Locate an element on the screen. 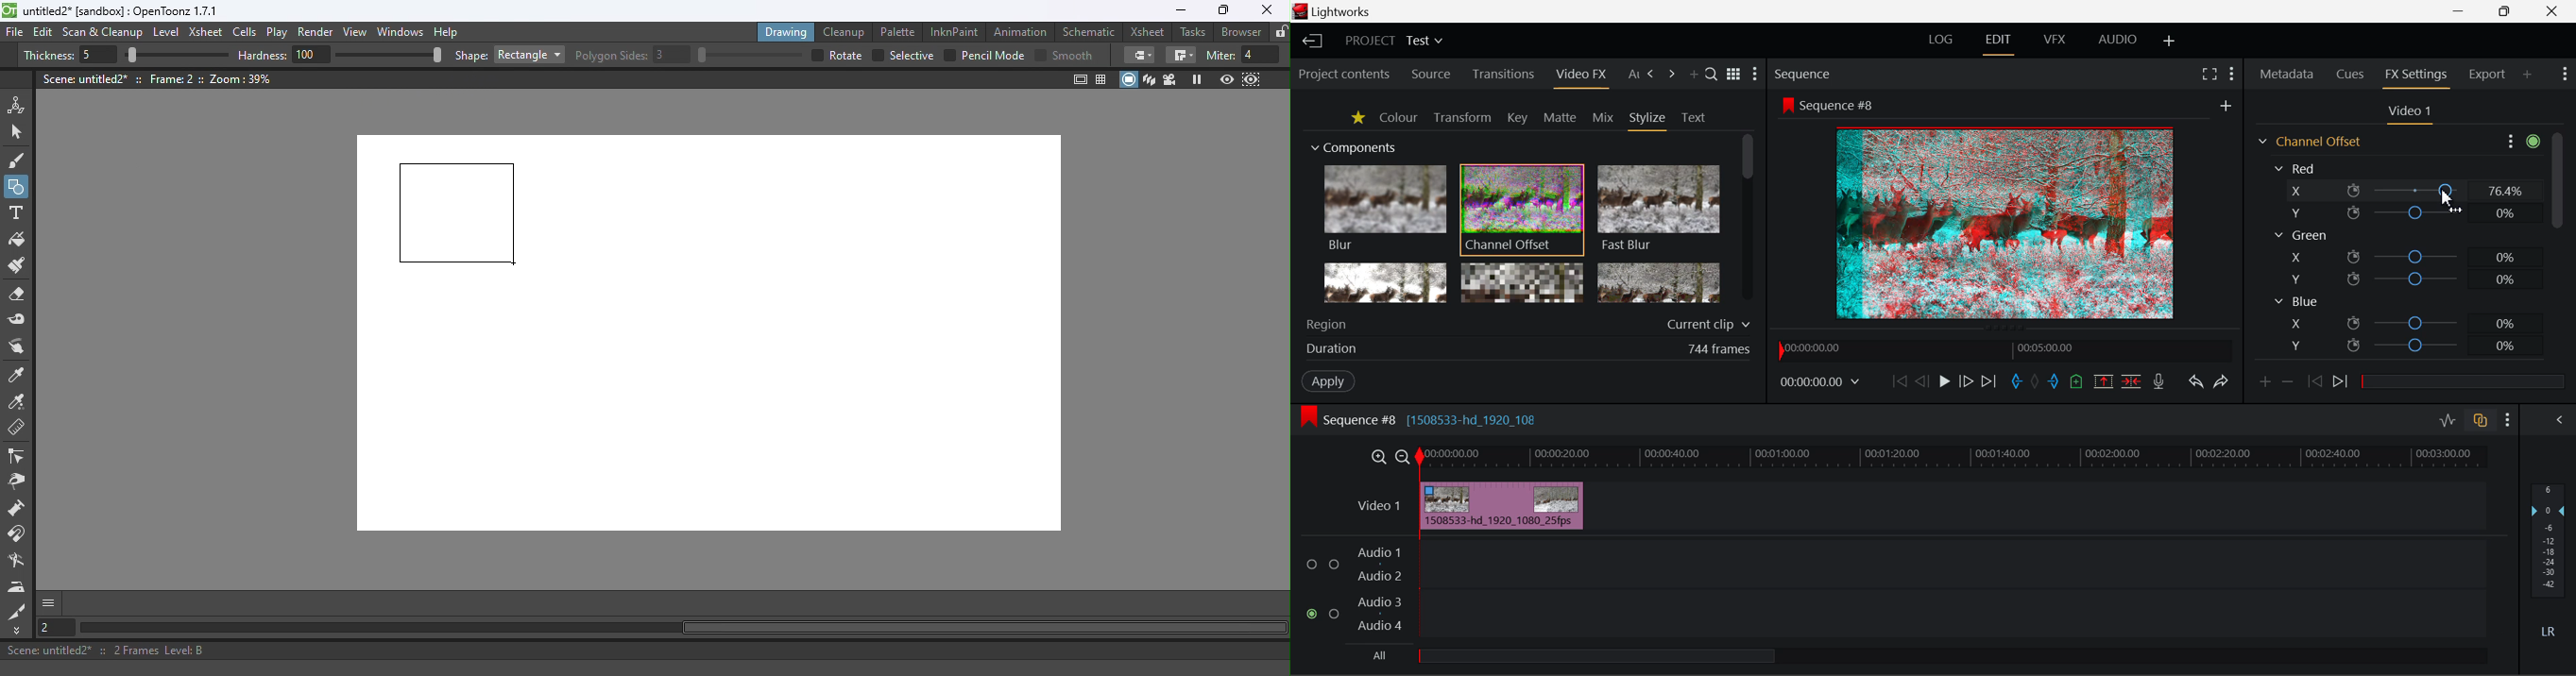  Mix is located at coordinates (1604, 118).